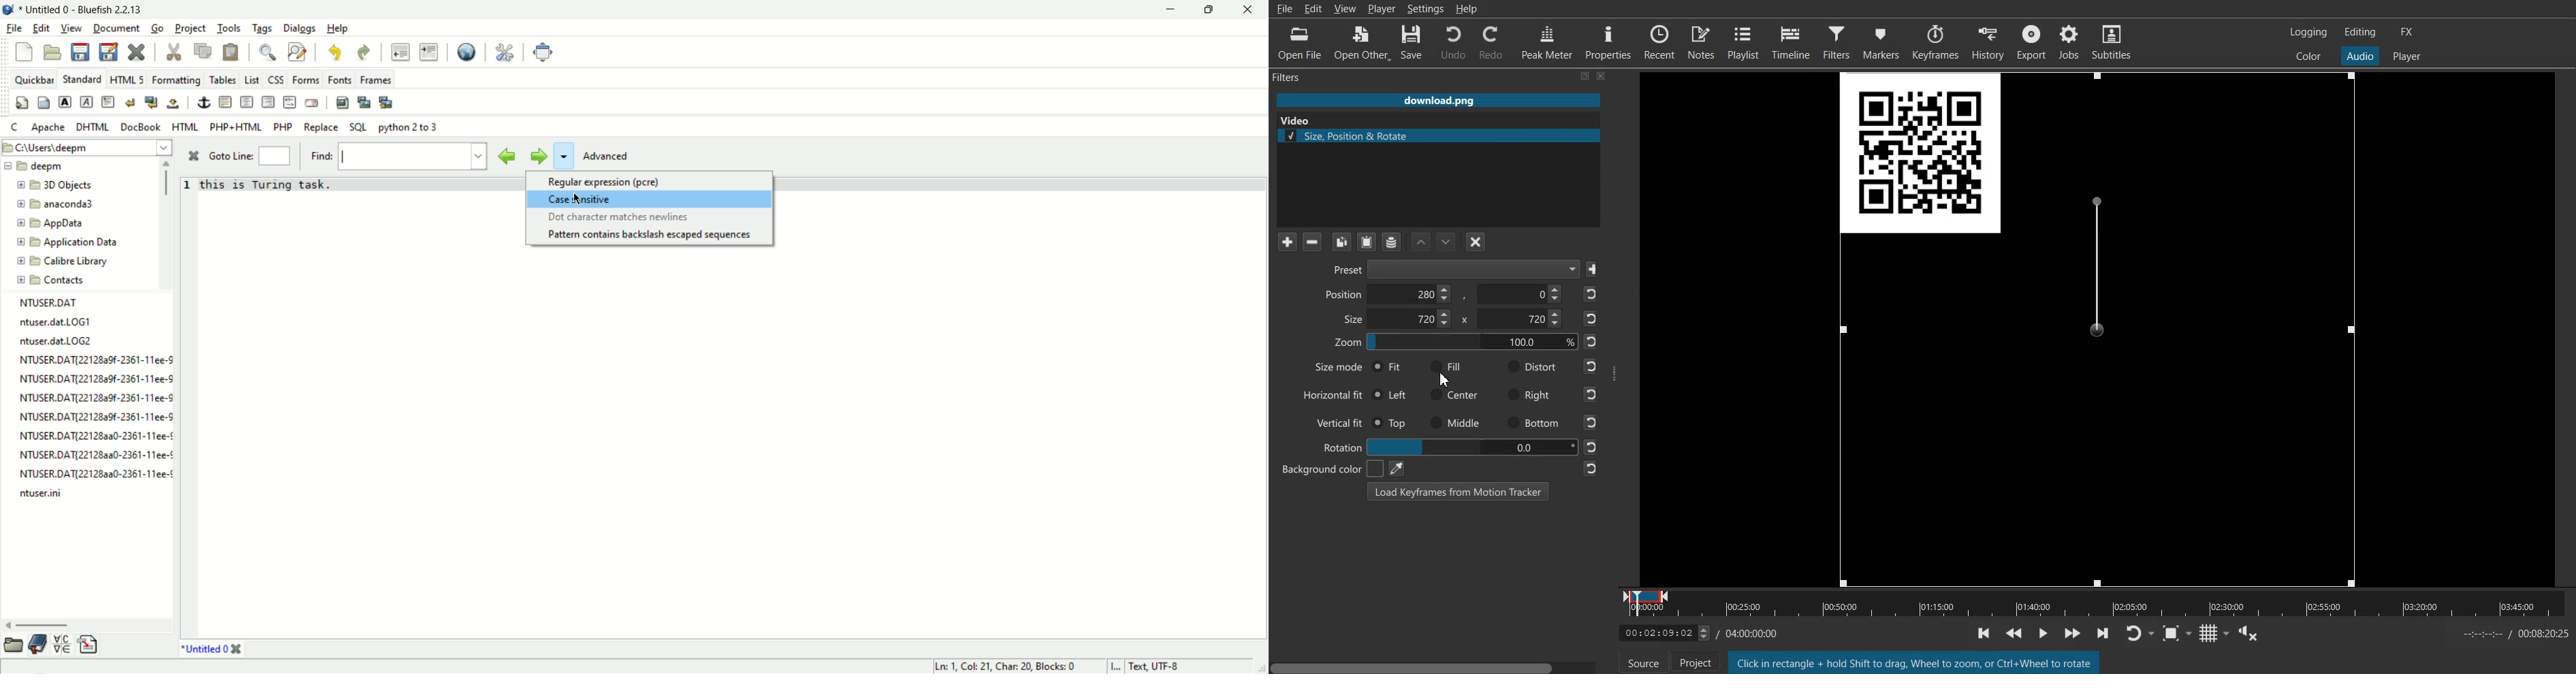  Describe the element at coordinates (92, 127) in the screenshot. I see `DHTML` at that location.